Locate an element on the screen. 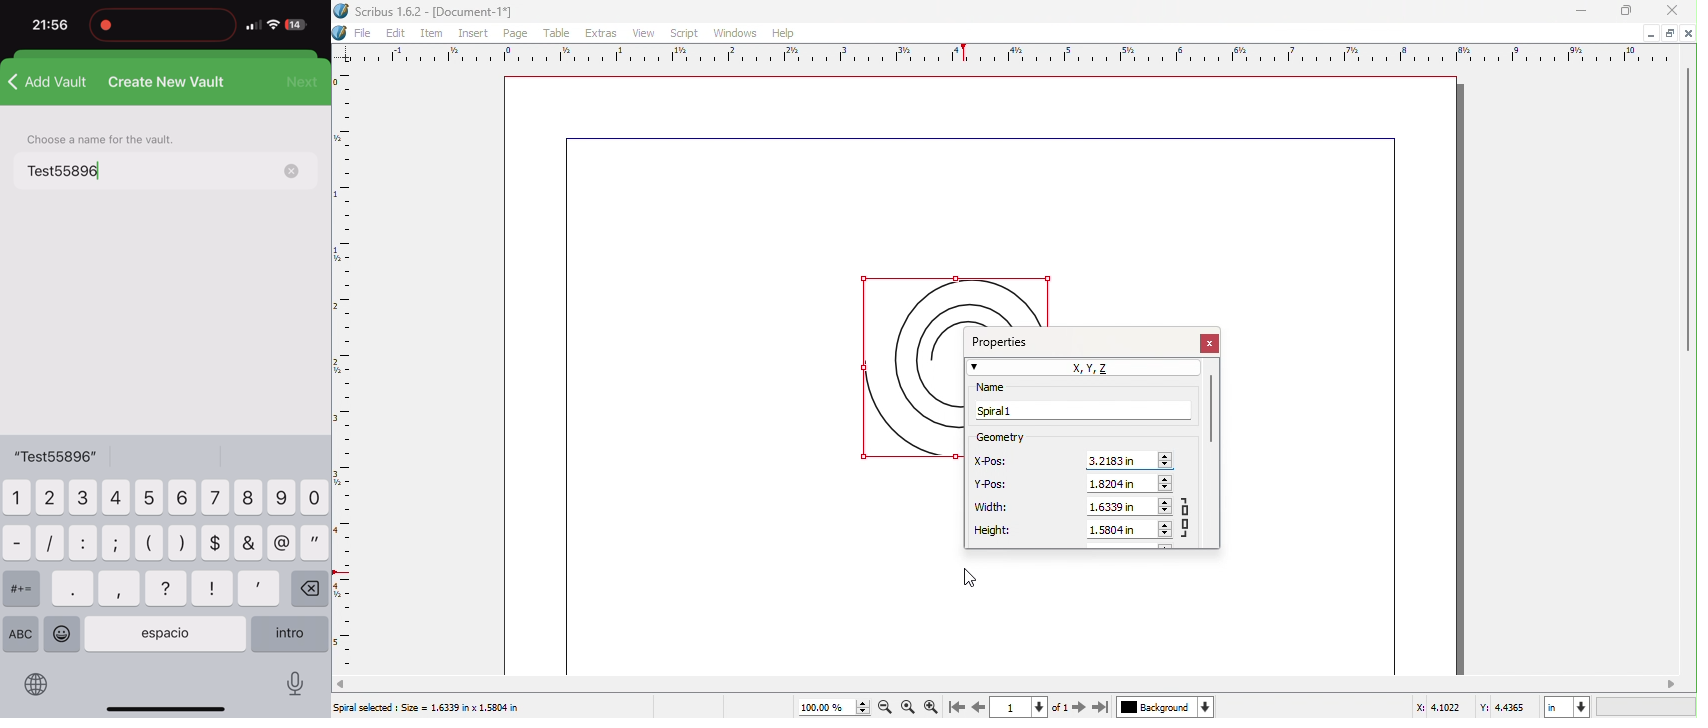  Y co-ordinate is located at coordinates (1509, 708).